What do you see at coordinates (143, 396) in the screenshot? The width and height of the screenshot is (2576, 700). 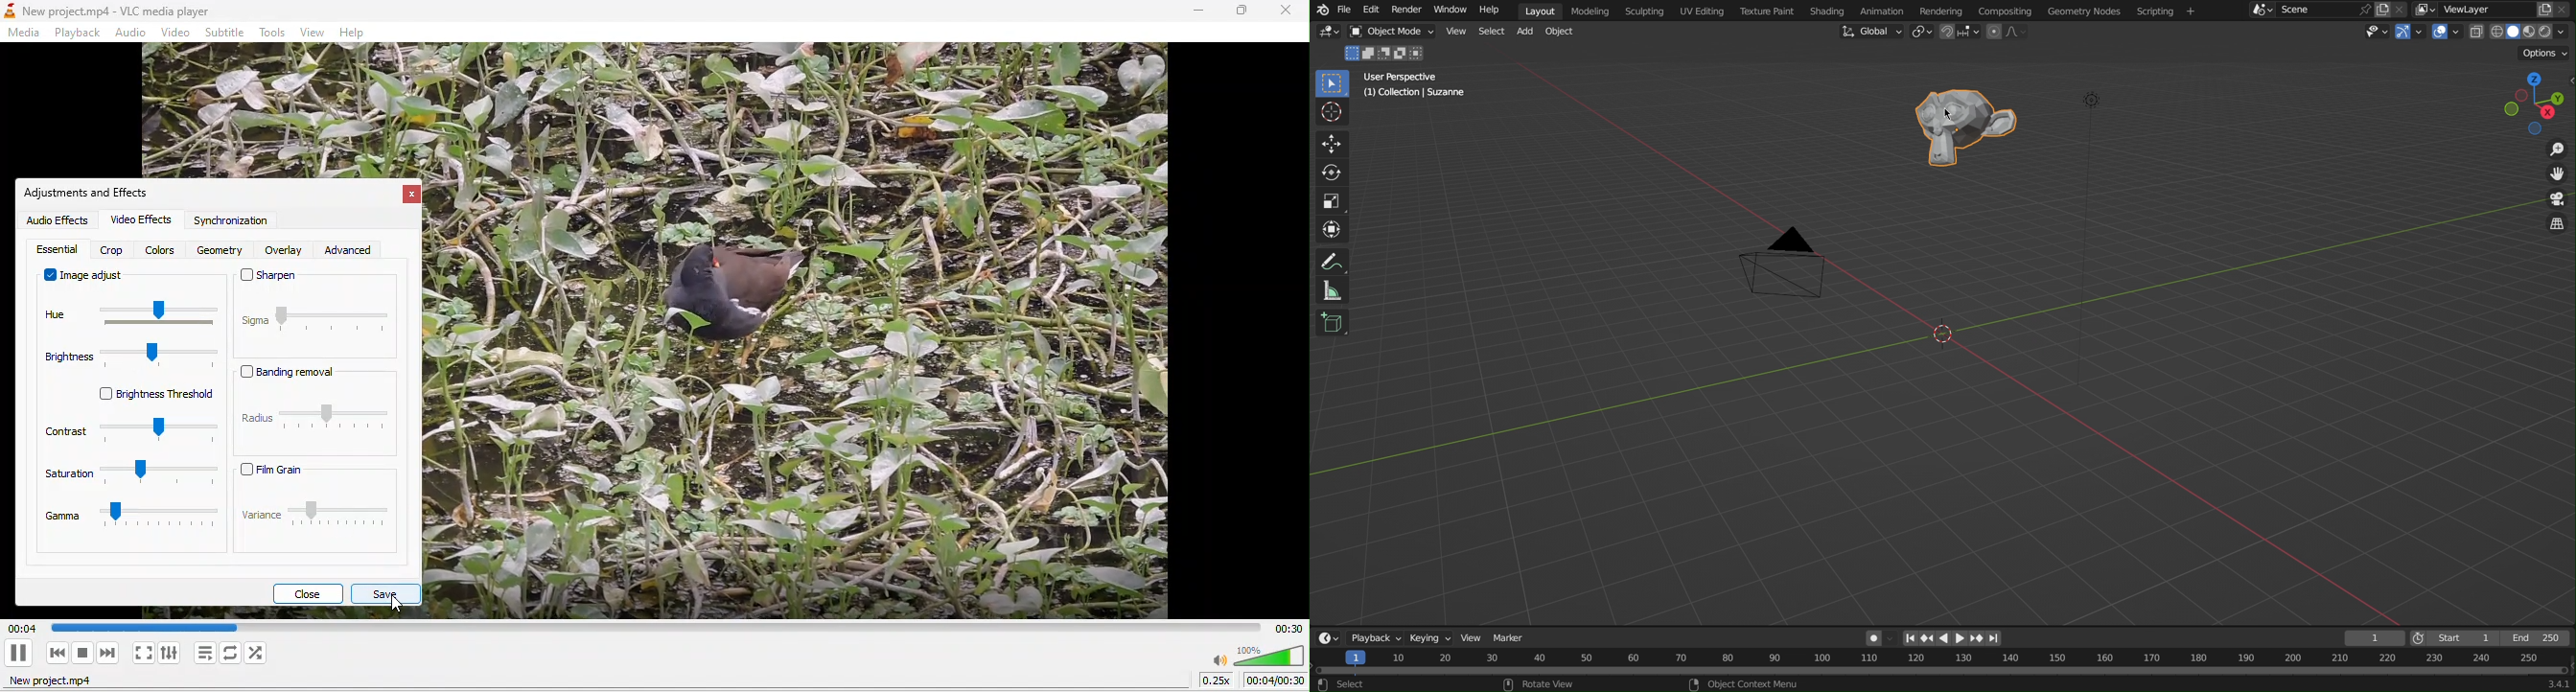 I see `brightness threshold` at bounding box center [143, 396].